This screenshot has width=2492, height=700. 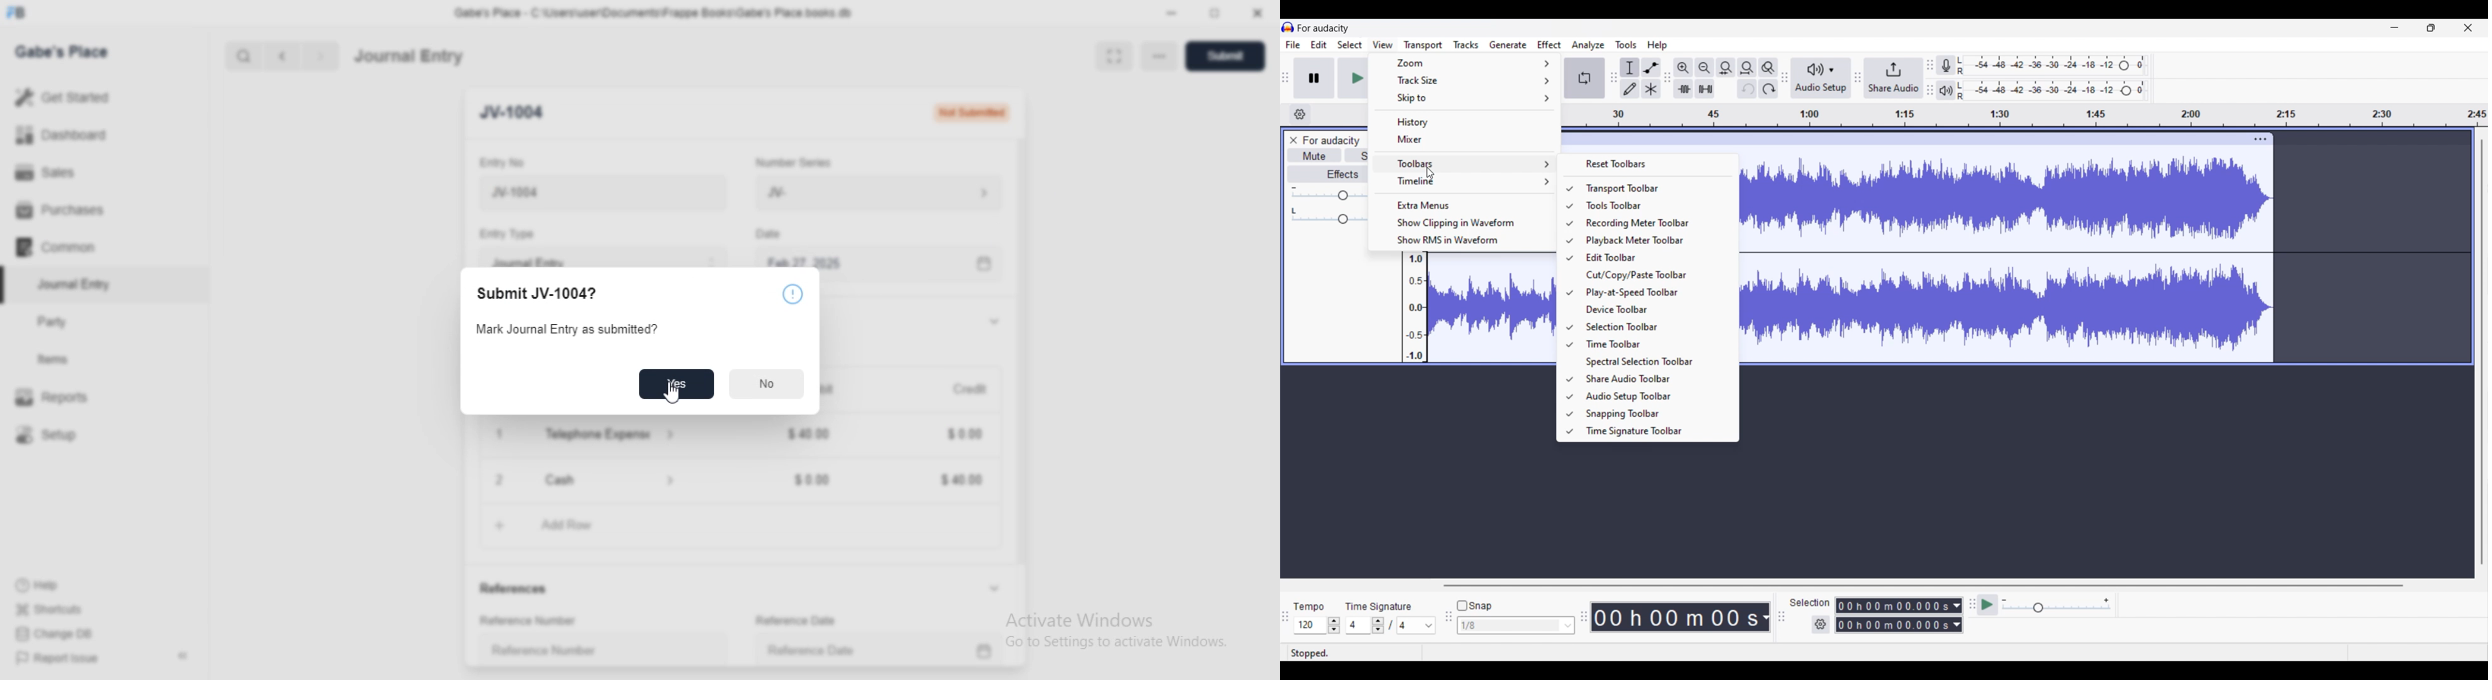 What do you see at coordinates (1585, 78) in the screenshot?
I see `Enable looping` at bounding box center [1585, 78].